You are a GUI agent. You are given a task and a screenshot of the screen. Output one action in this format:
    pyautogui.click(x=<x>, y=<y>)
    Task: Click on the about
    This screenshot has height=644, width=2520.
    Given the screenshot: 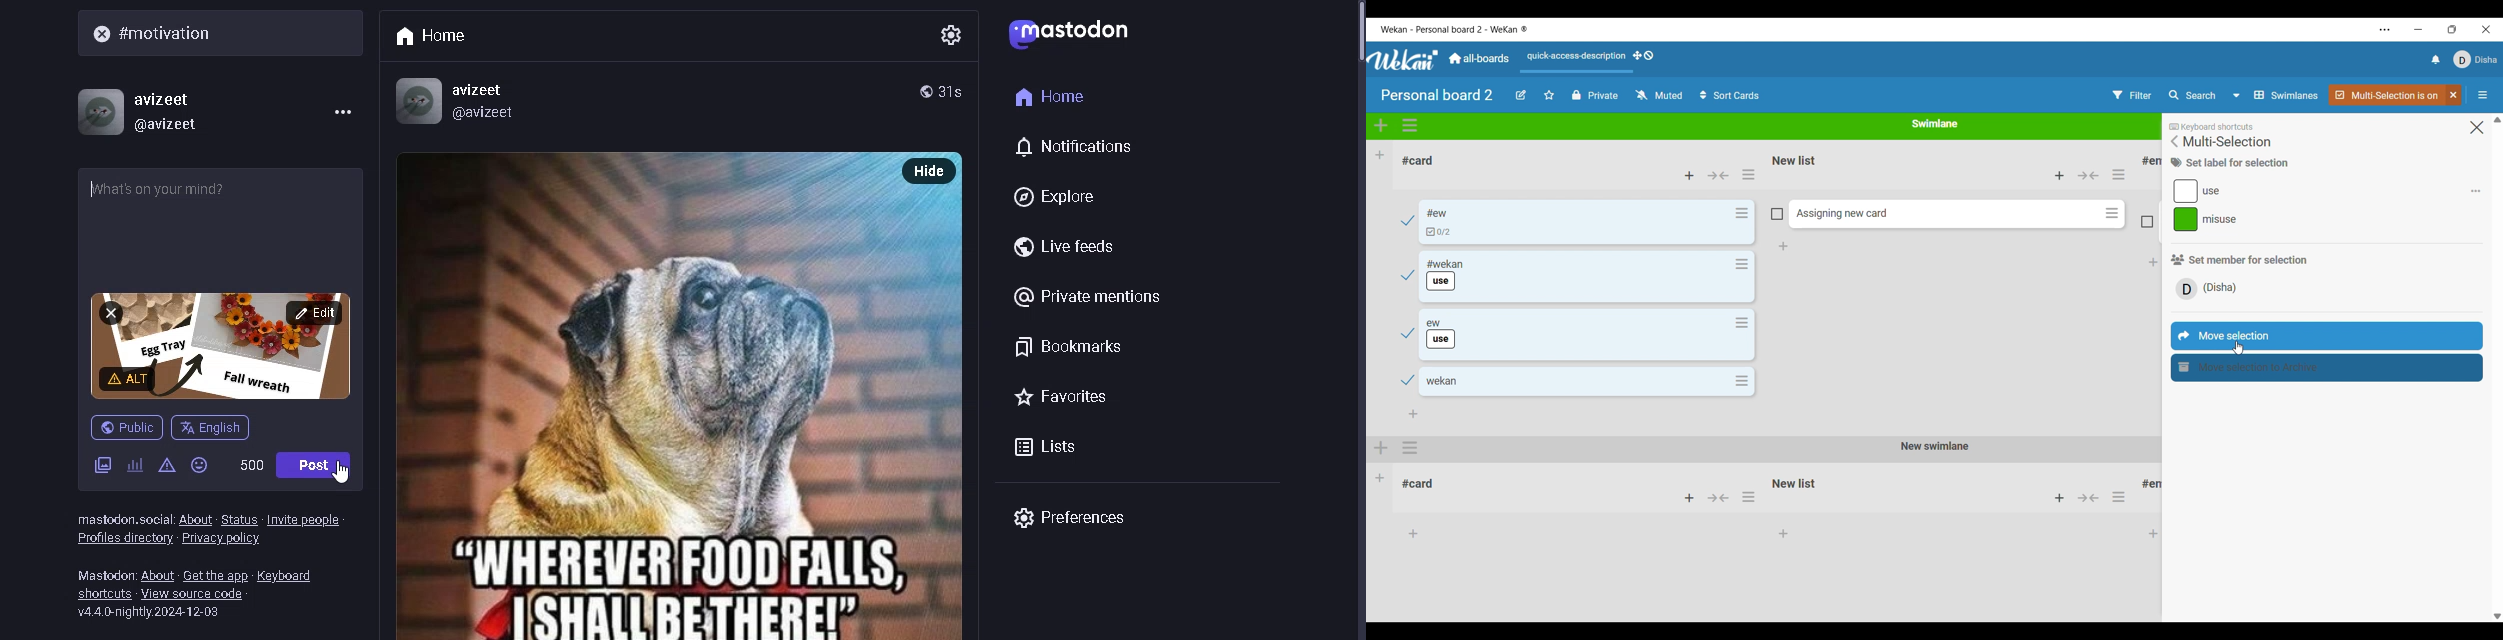 What is the action you would take?
    pyautogui.click(x=195, y=519)
    